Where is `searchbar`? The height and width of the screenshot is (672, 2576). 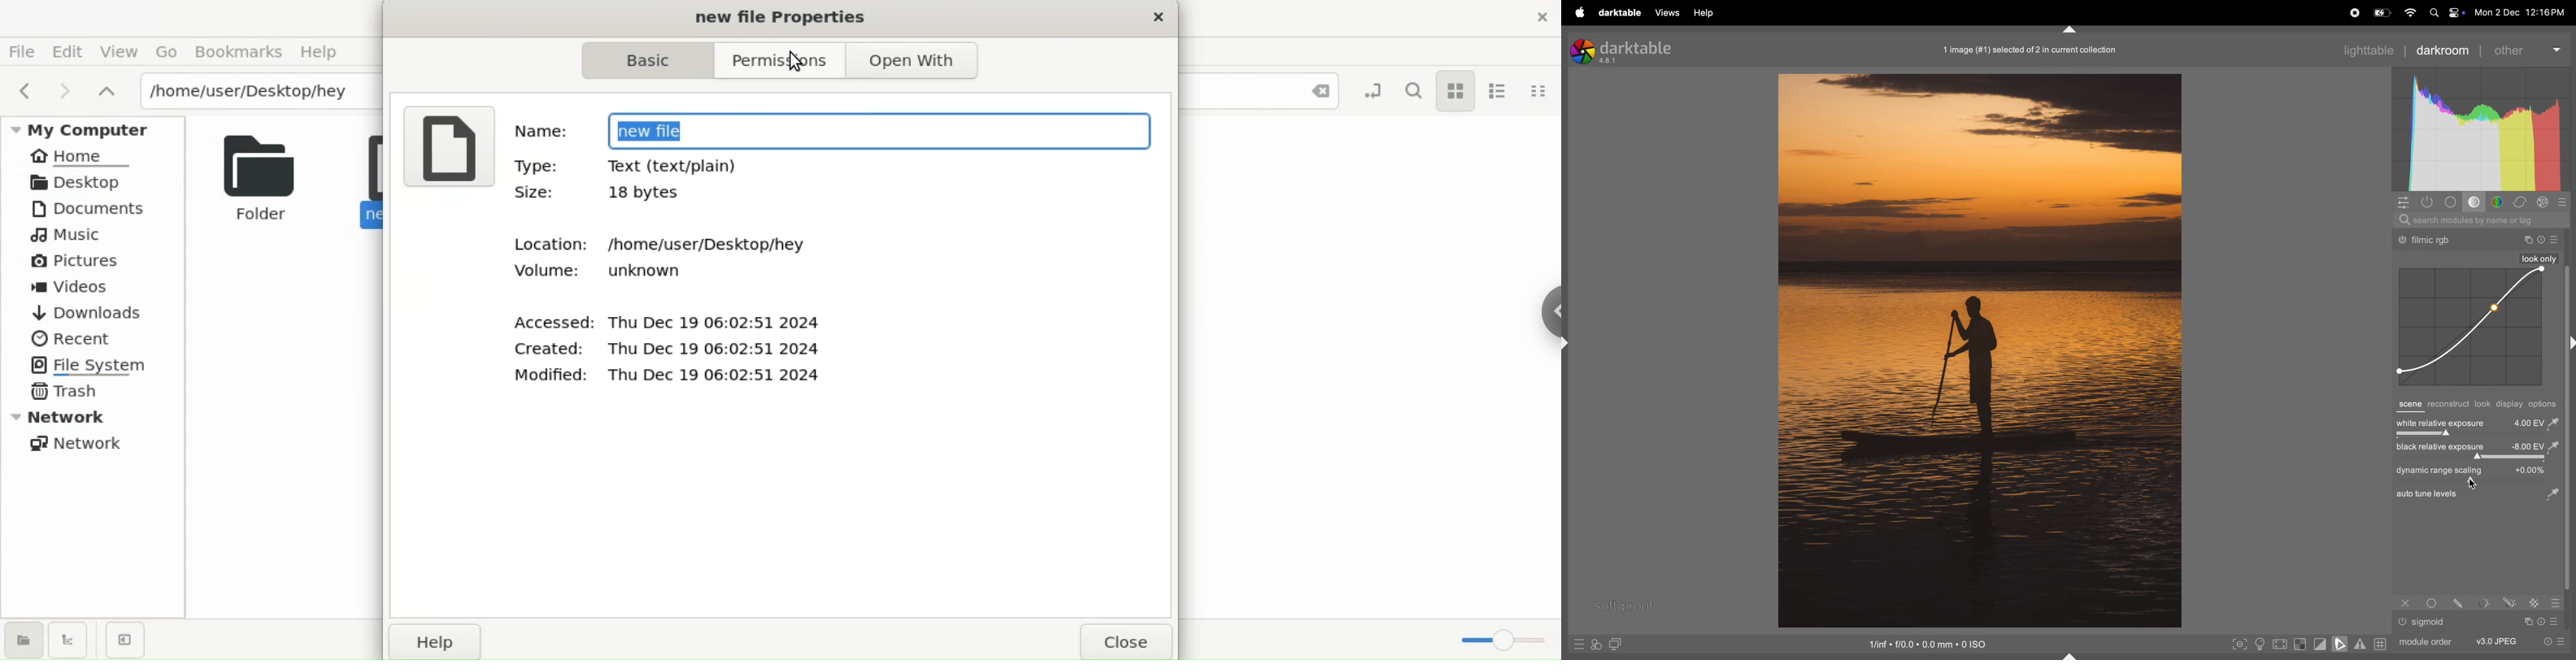
searchbar is located at coordinates (2482, 220).